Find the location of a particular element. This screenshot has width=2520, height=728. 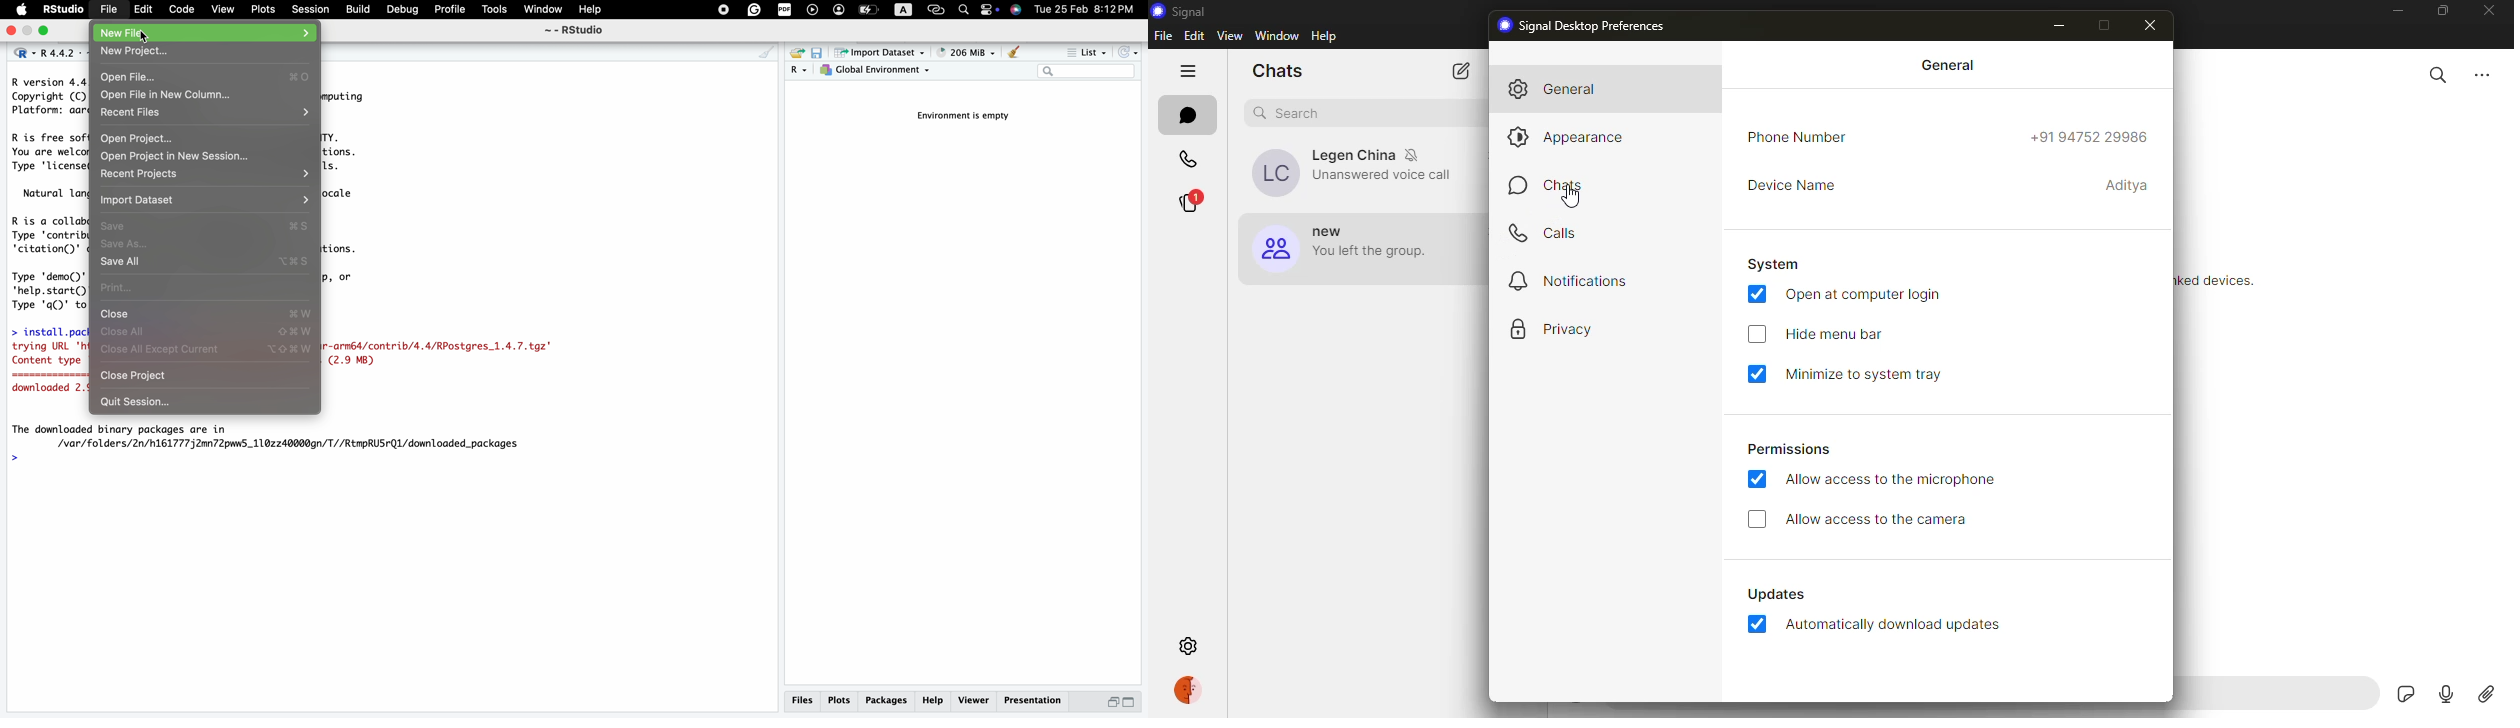

close all except current is located at coordinates (210, 352).